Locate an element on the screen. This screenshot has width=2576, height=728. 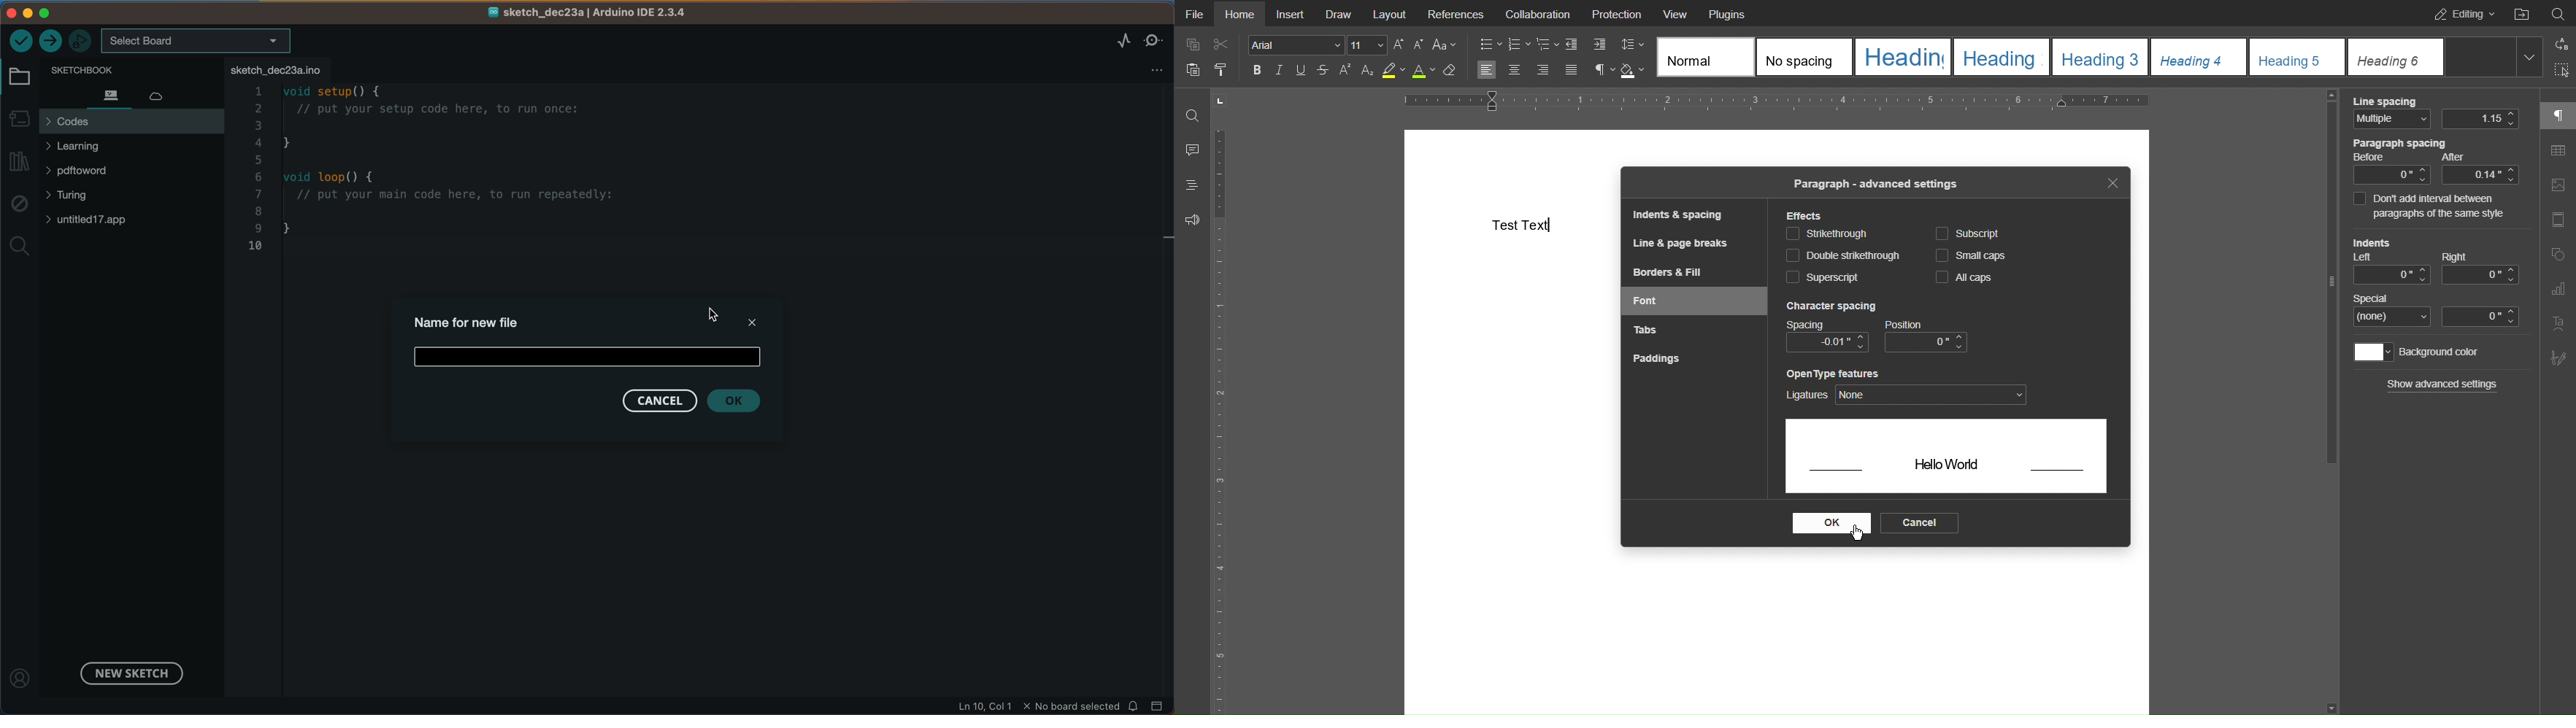
Don't add interval between paragraphs of the same style is located at coordinates (2436, 206).